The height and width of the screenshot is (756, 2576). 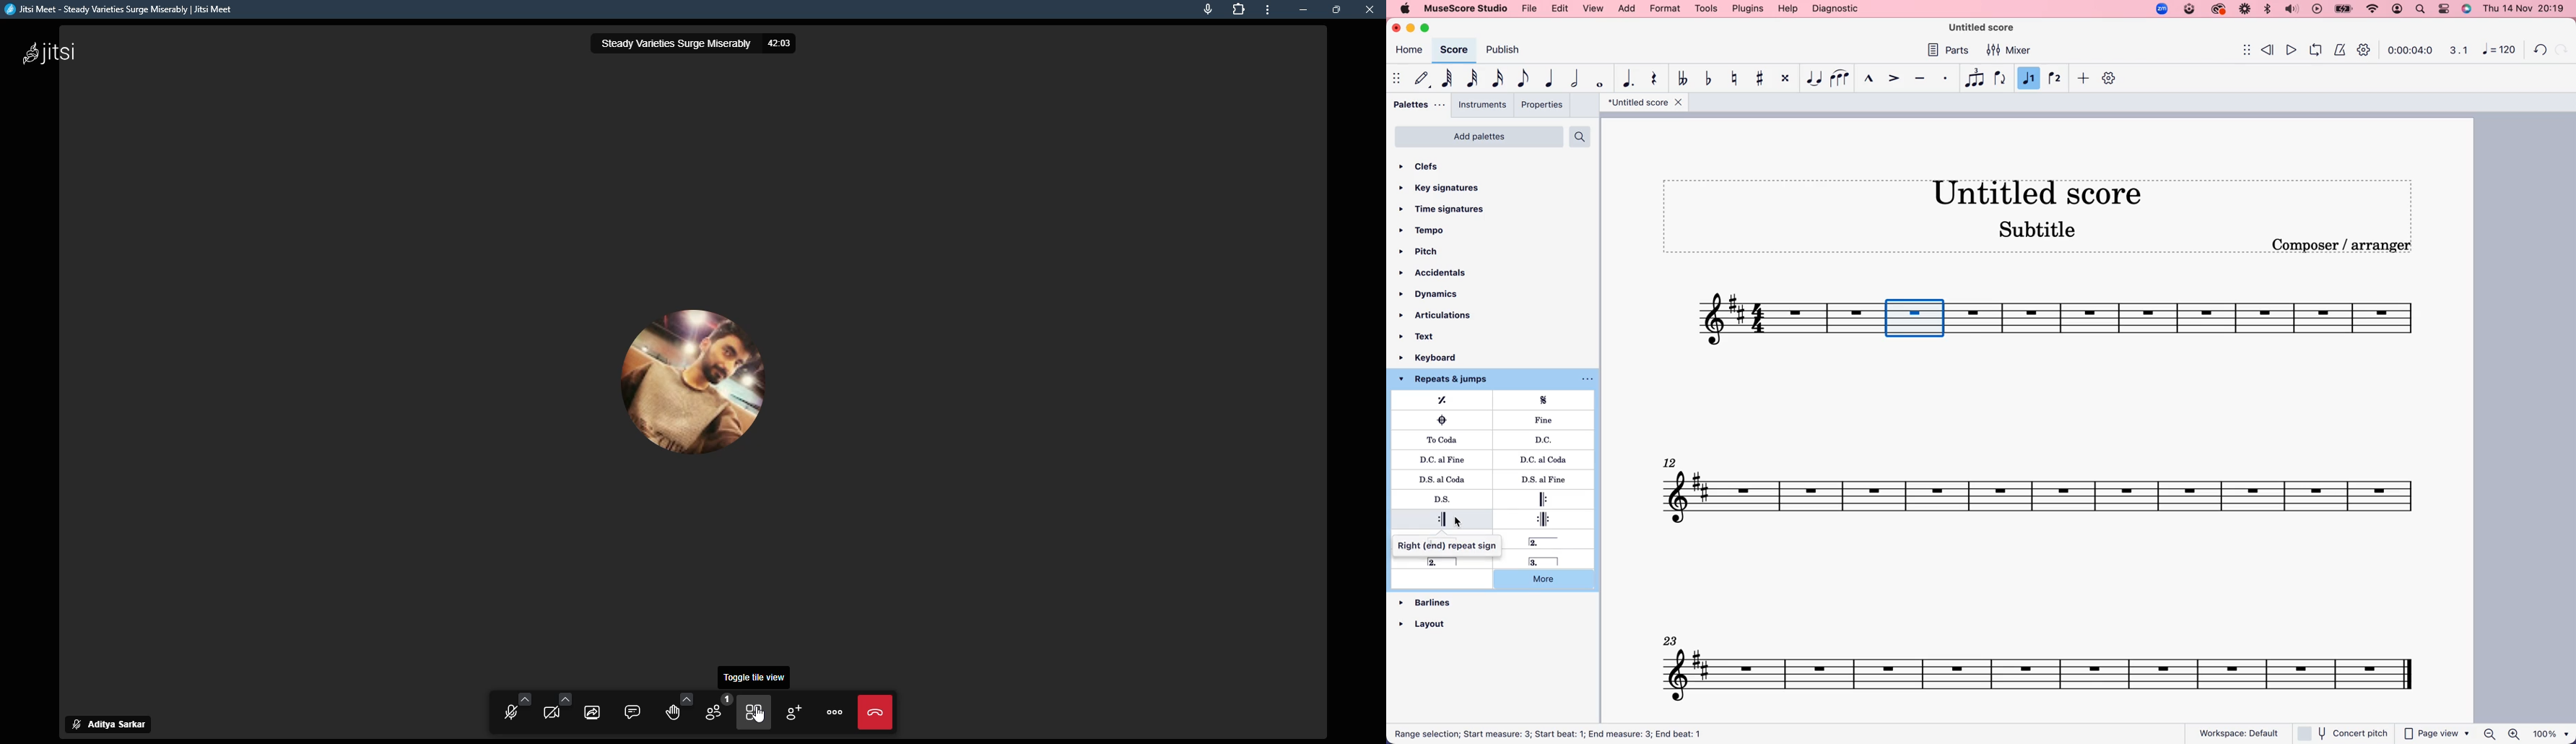 I want to click on mic, so click(x=1210, y=10).